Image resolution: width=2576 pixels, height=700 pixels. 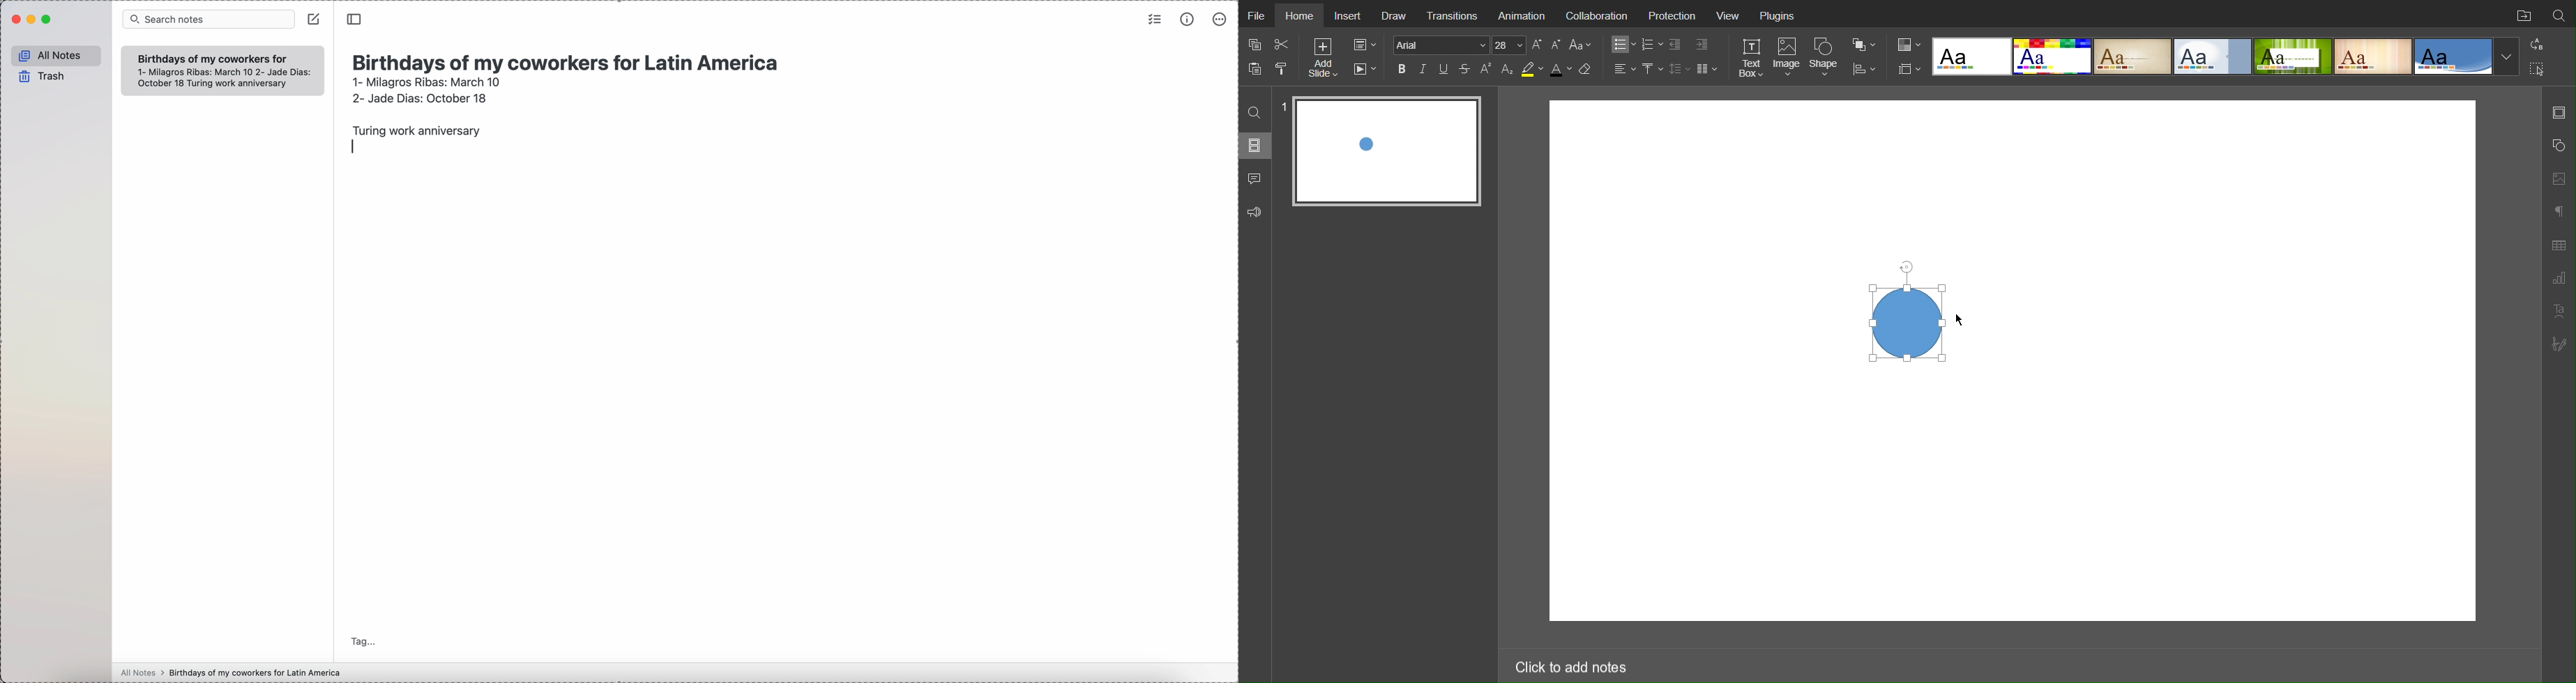 I want to click on Text Art, so click(x=2559, y=311).